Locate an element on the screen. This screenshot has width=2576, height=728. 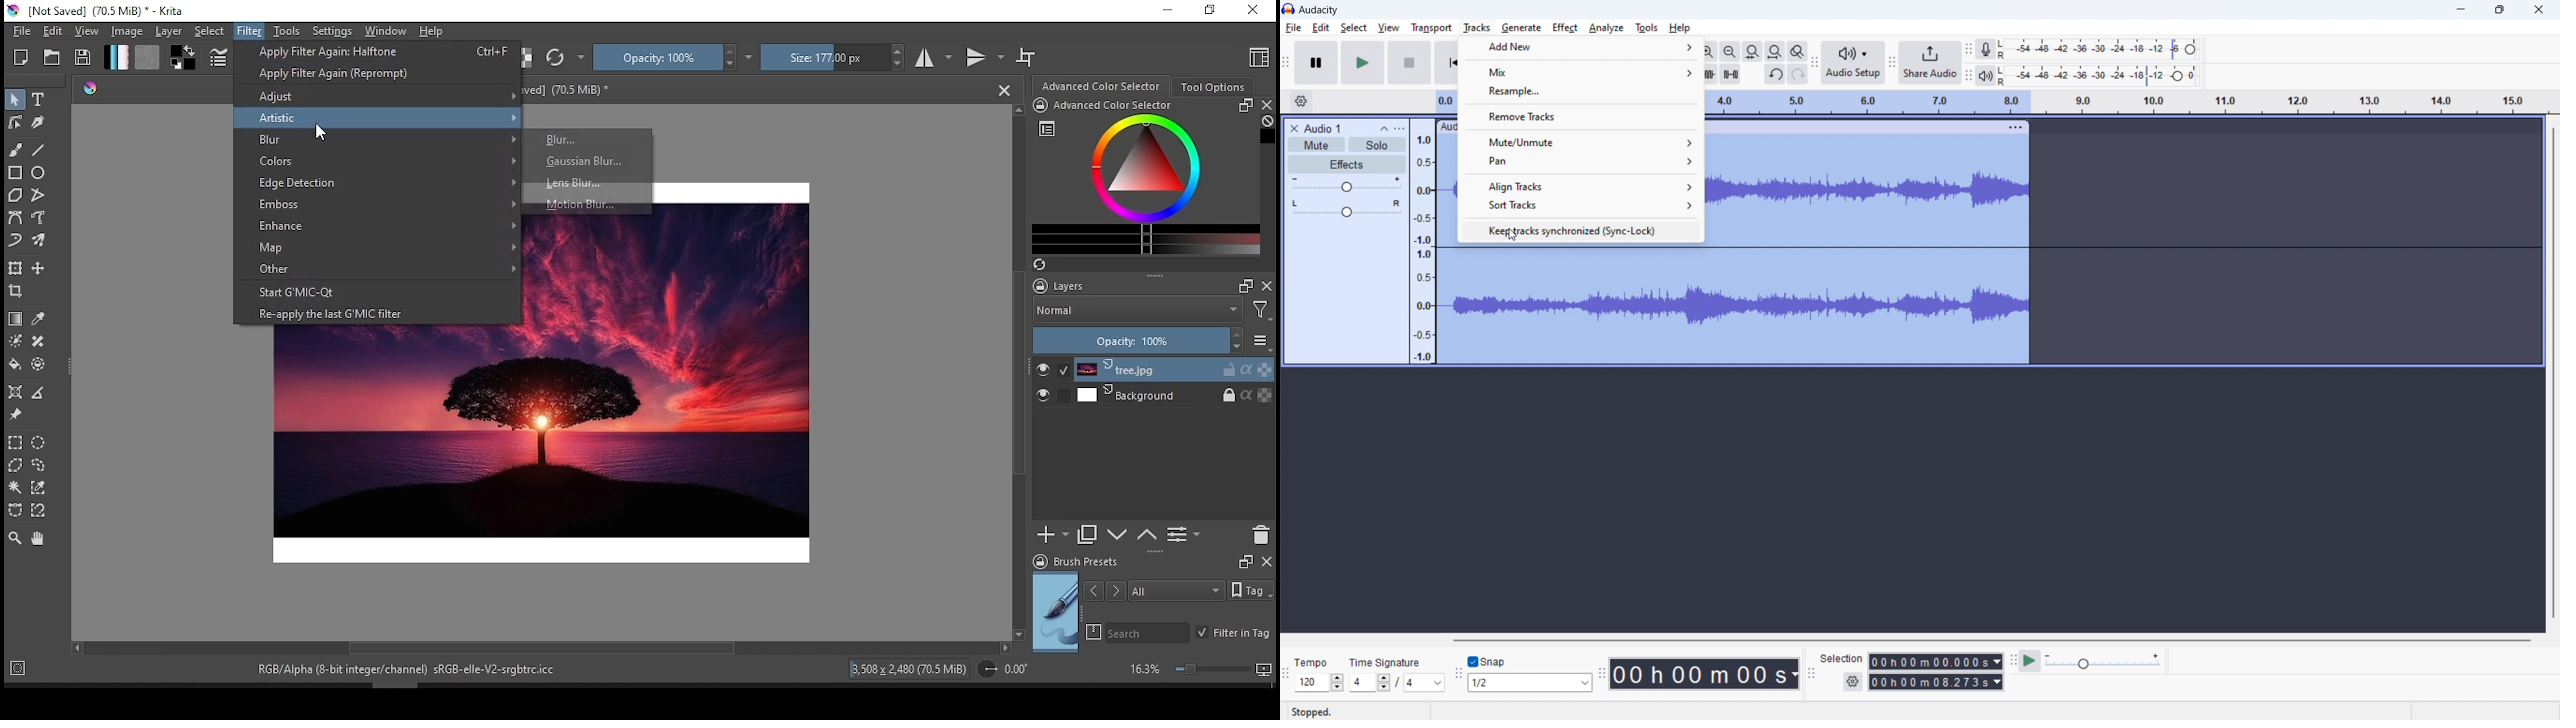
timestamp is located at coordinates (1705, 674).